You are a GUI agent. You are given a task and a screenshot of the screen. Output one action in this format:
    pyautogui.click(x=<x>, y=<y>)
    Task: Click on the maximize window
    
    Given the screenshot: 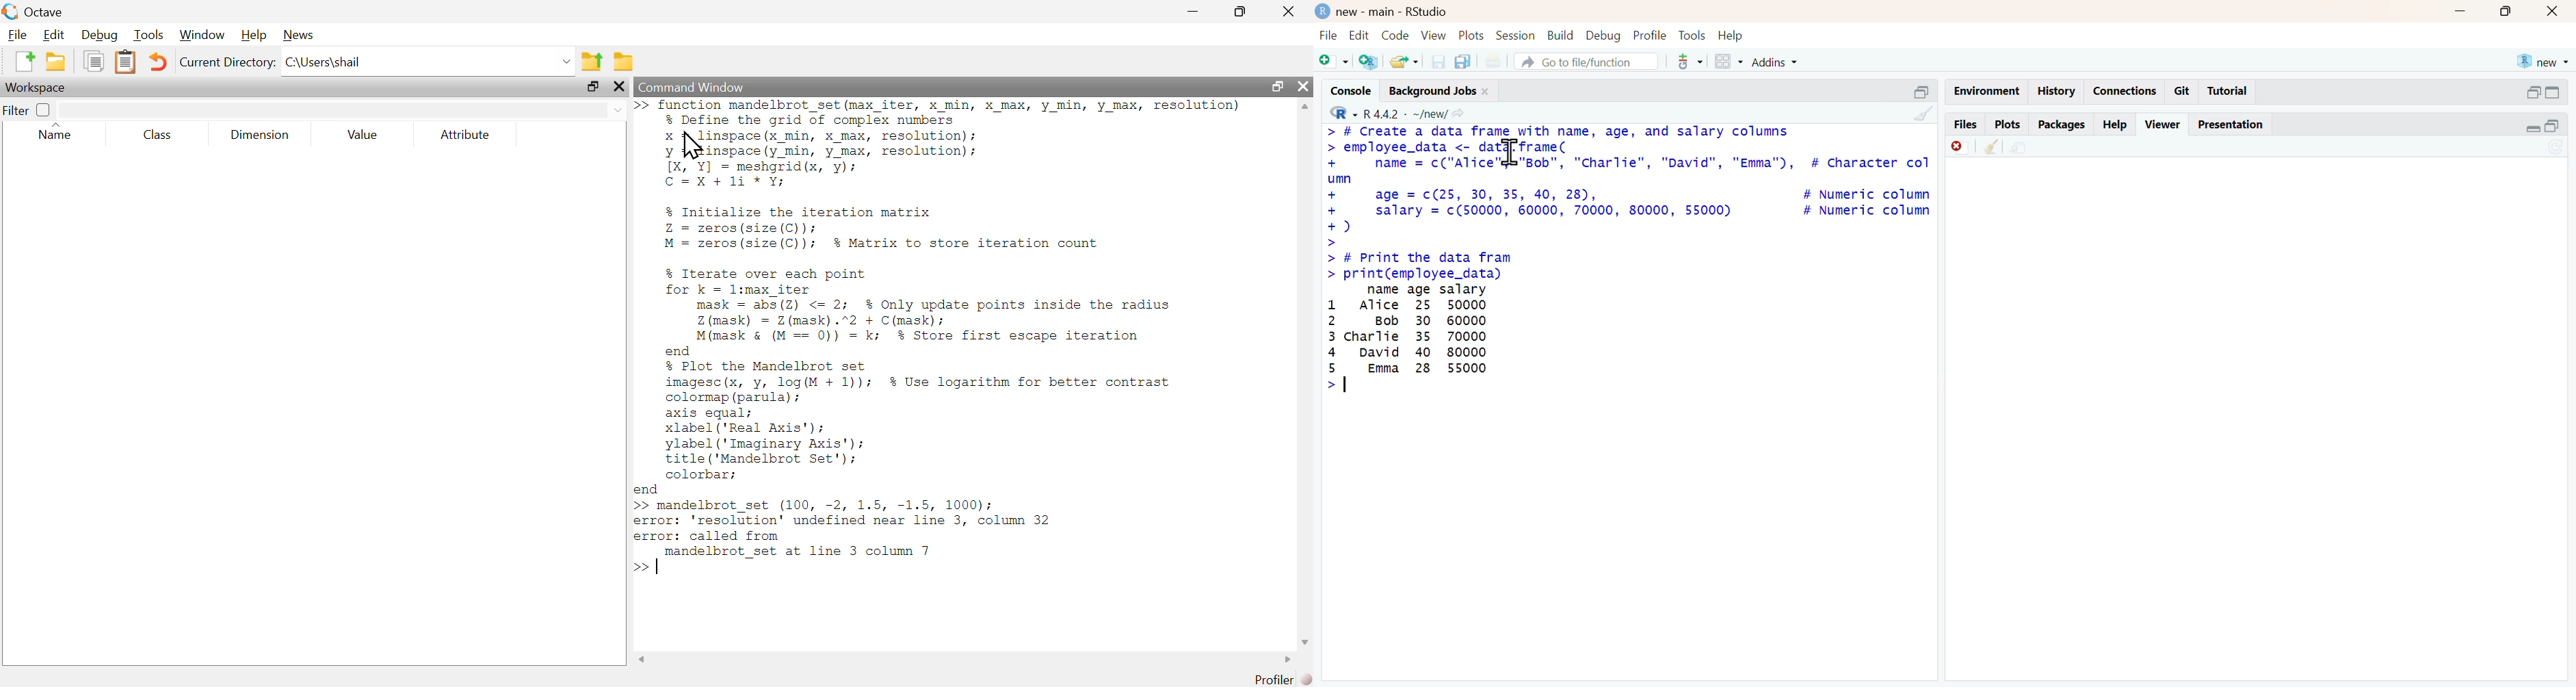 What is the action you would take?
    pyautogui.click(x=2511, y=13)
    